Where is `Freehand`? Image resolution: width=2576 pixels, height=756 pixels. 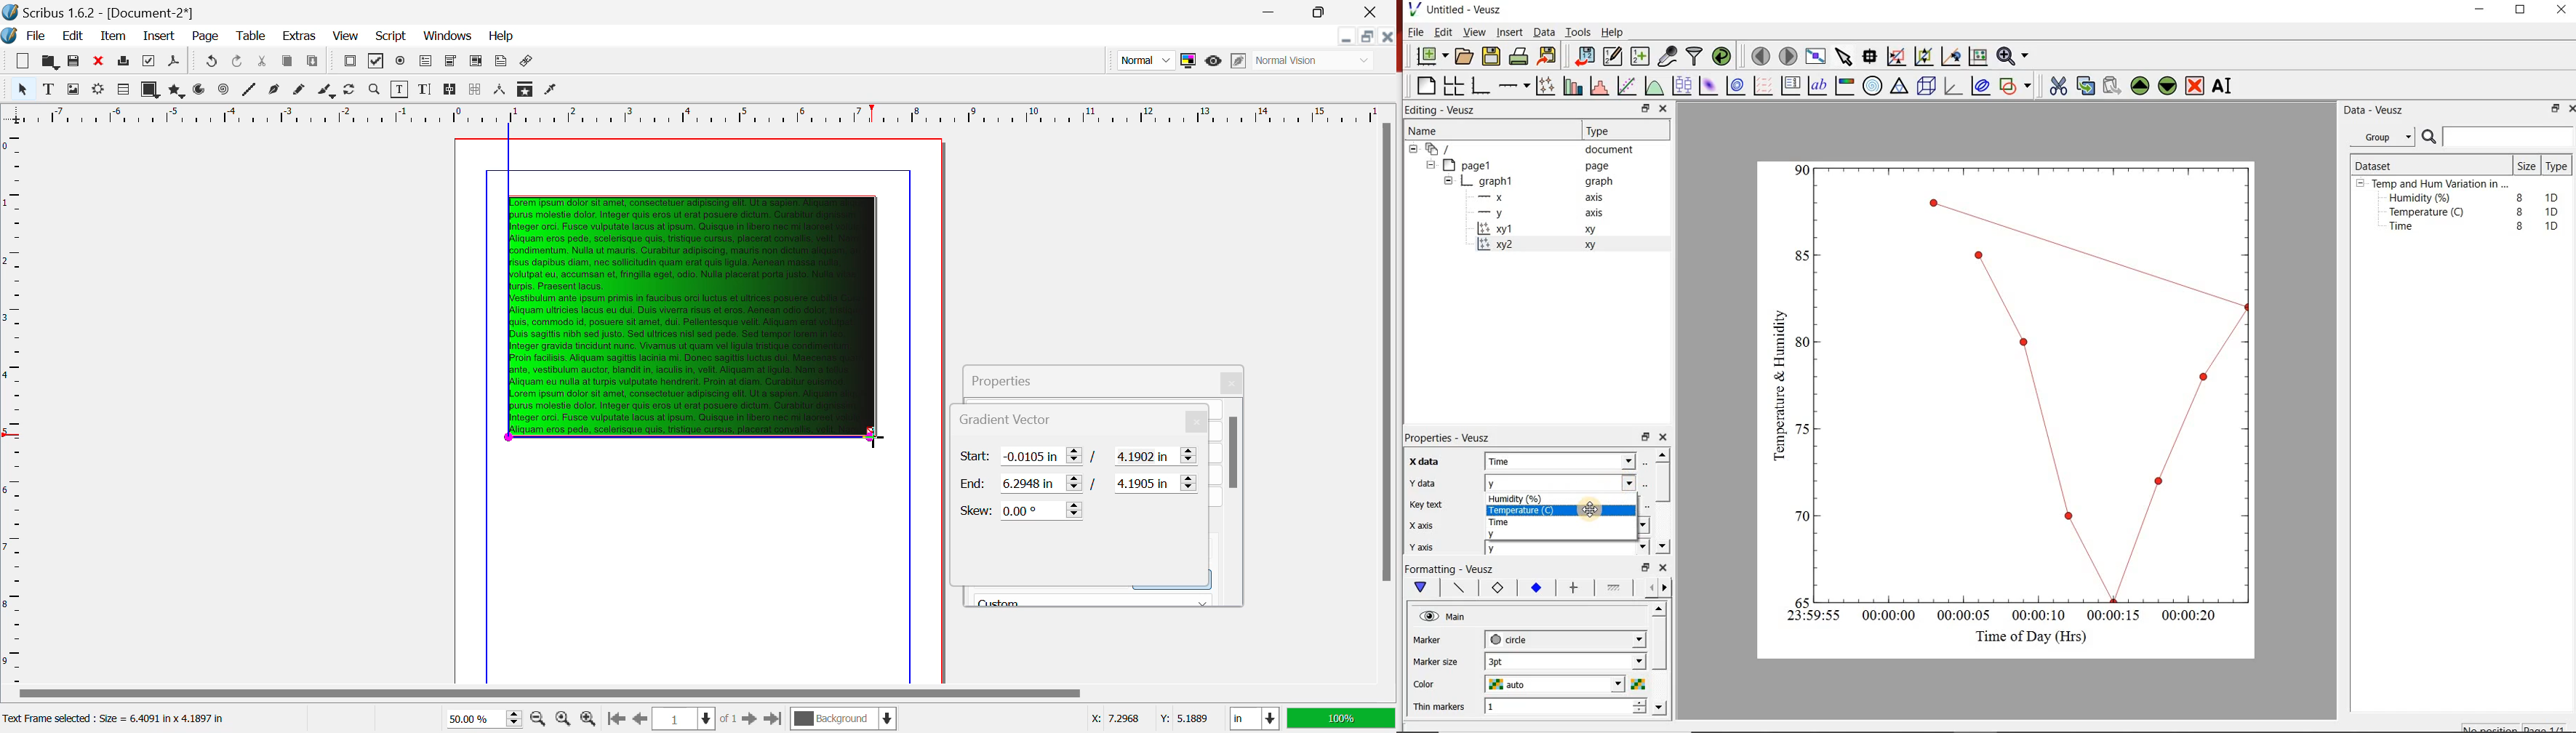
Freehand is located at coordinates (301, 91).